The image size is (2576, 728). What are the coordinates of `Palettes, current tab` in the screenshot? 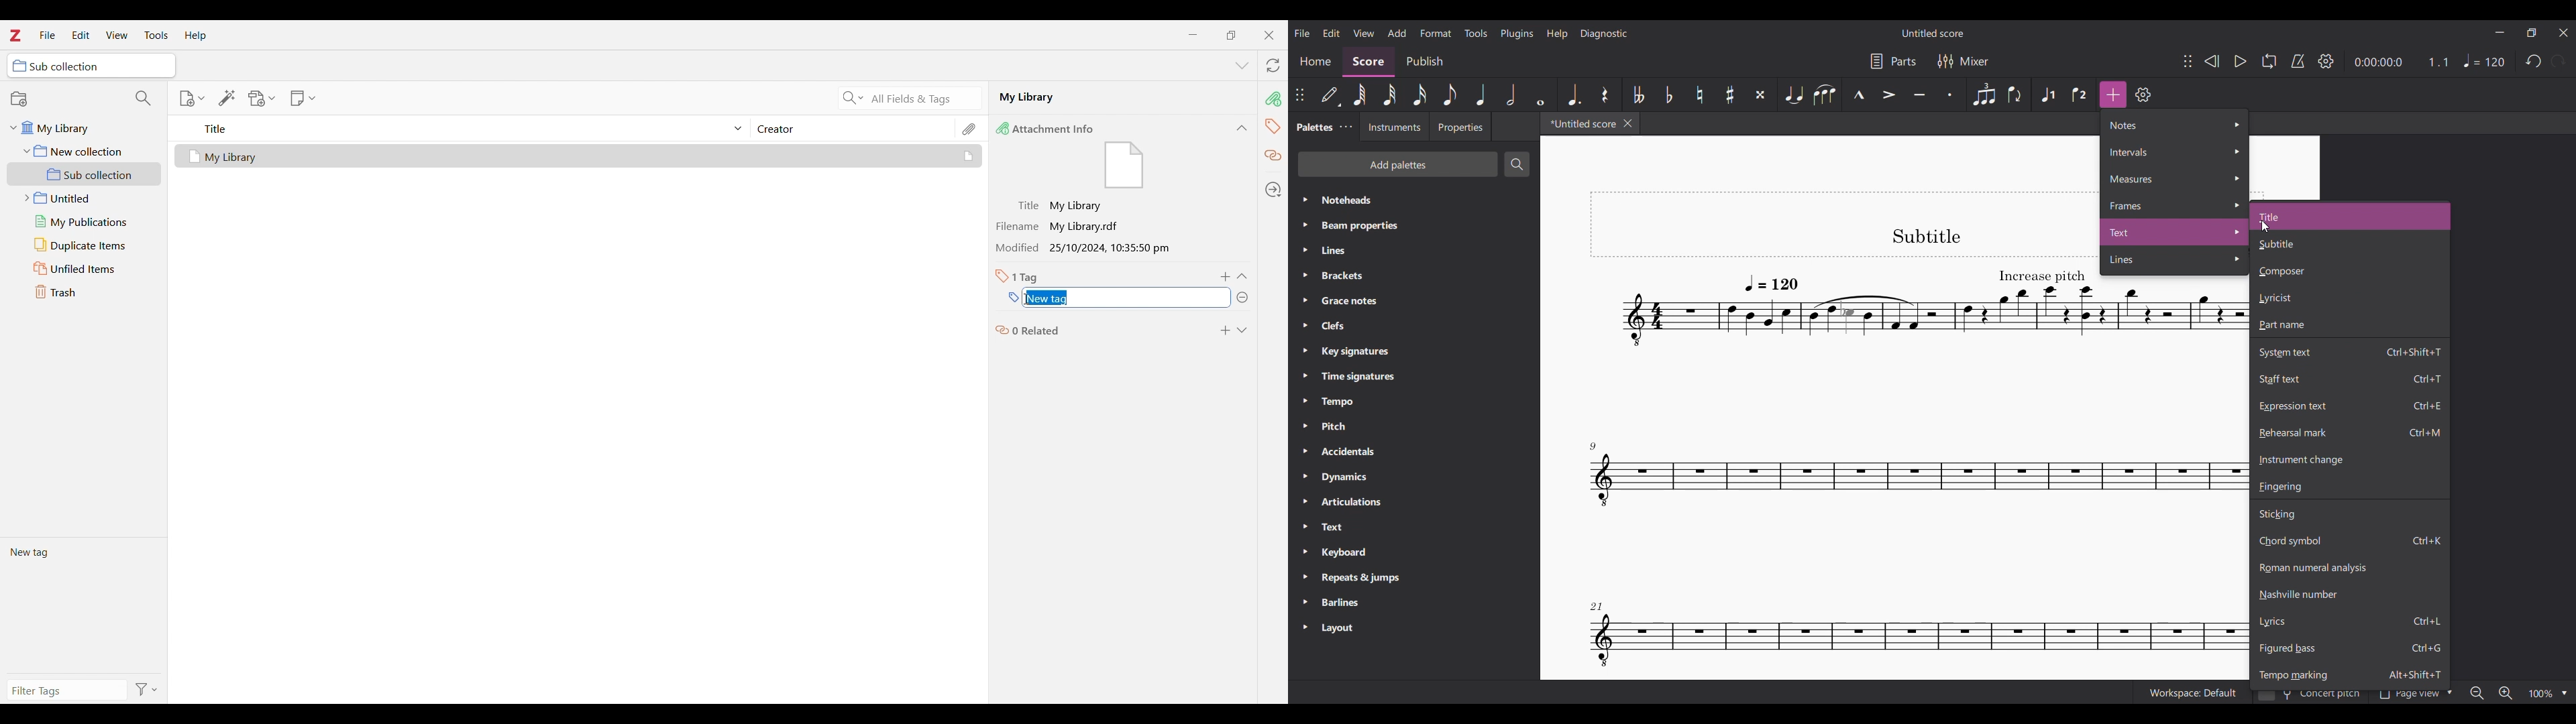 It's located at (1313, 127).